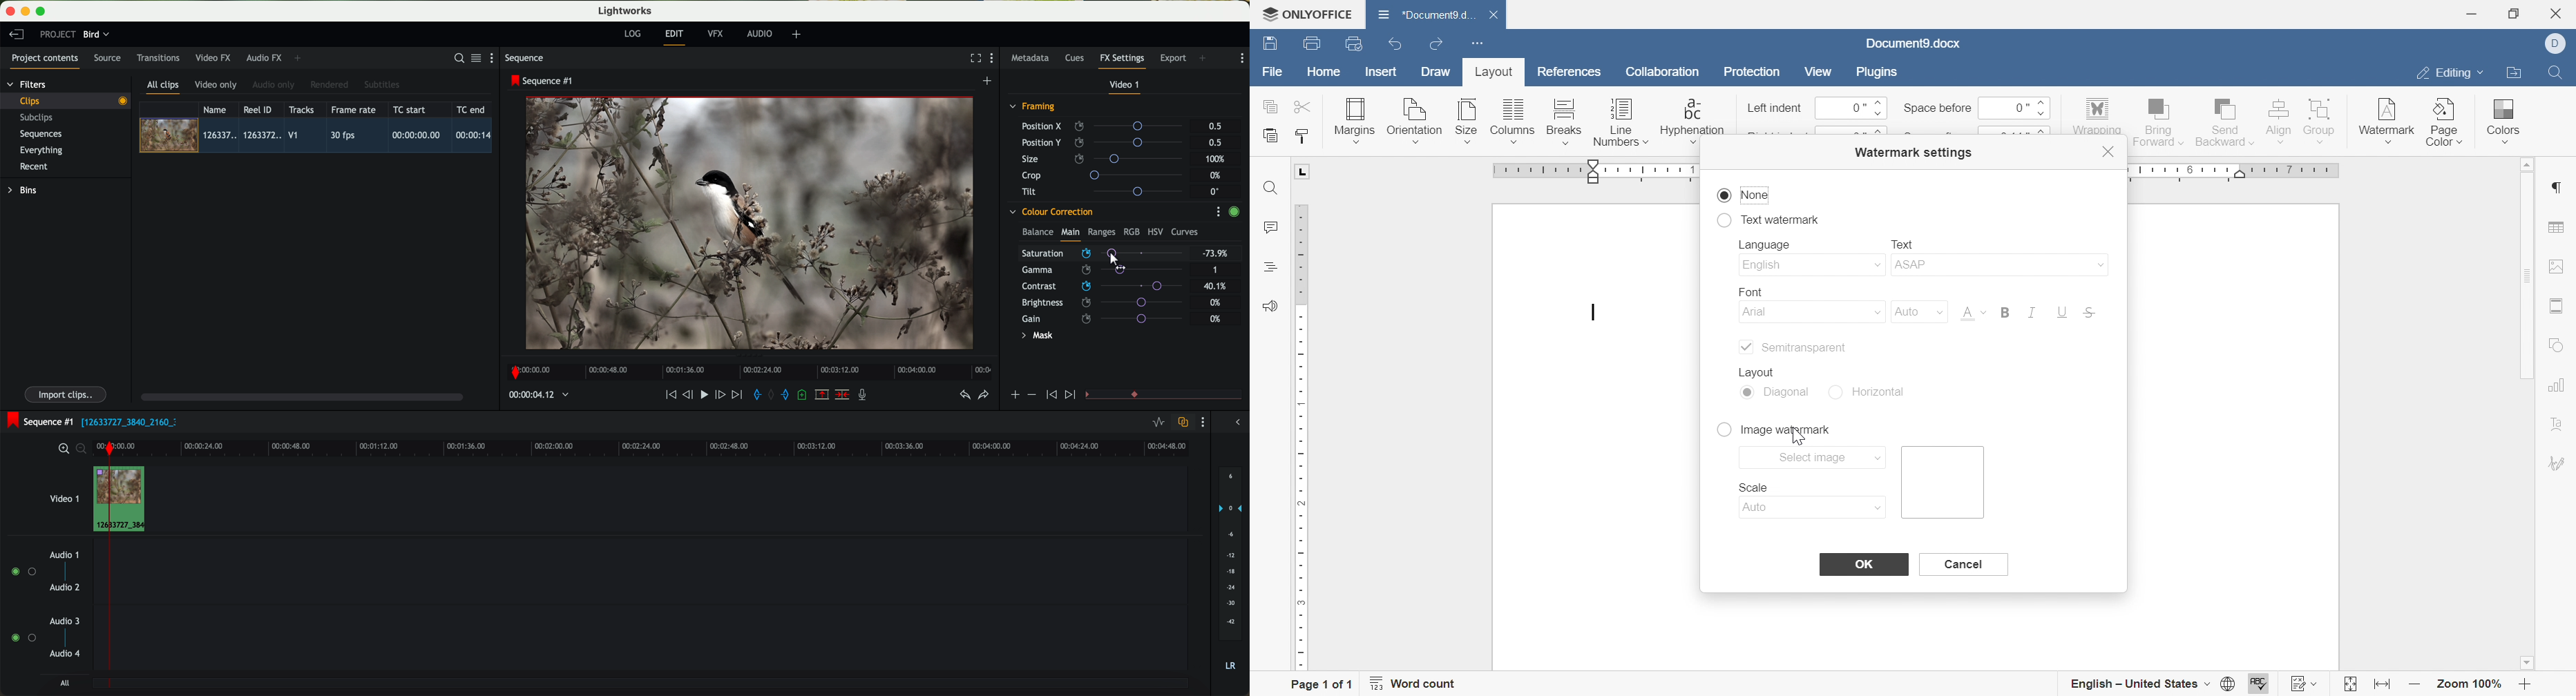 This screenshot has height=700, width=2576. Describe the element at coordinates (760, 33) in the screenshot. I see `audio` at that location.